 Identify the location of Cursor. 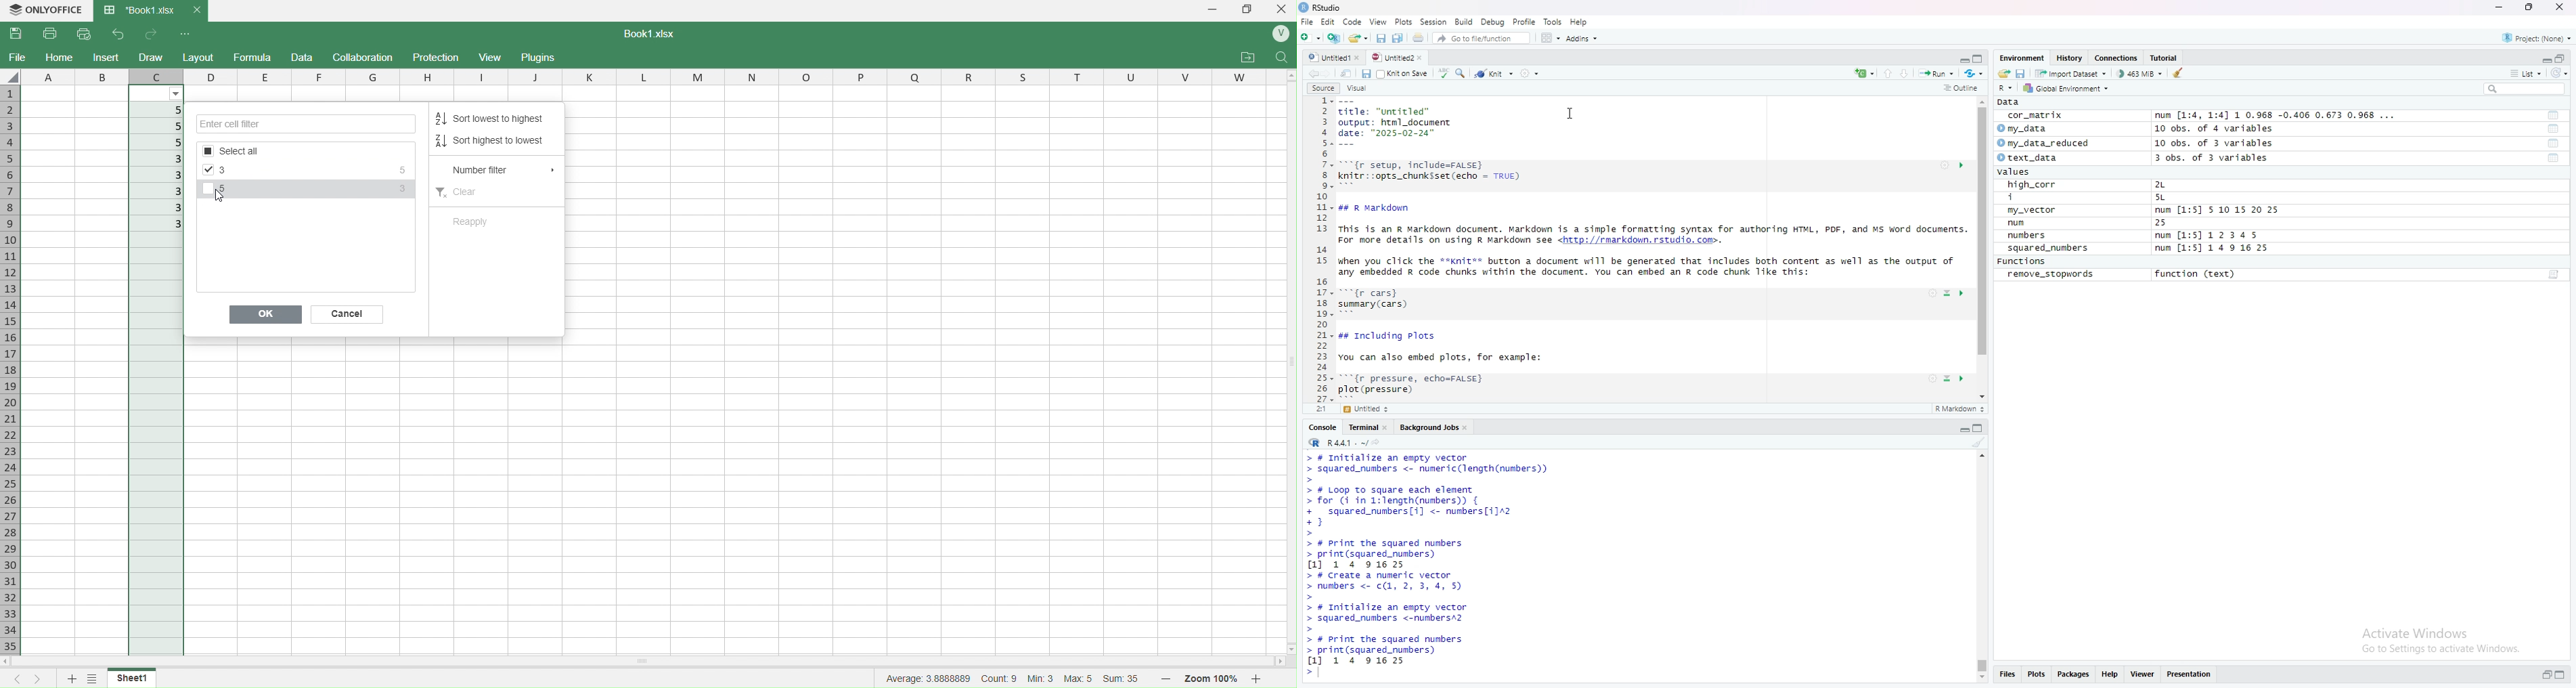
(219, 196).